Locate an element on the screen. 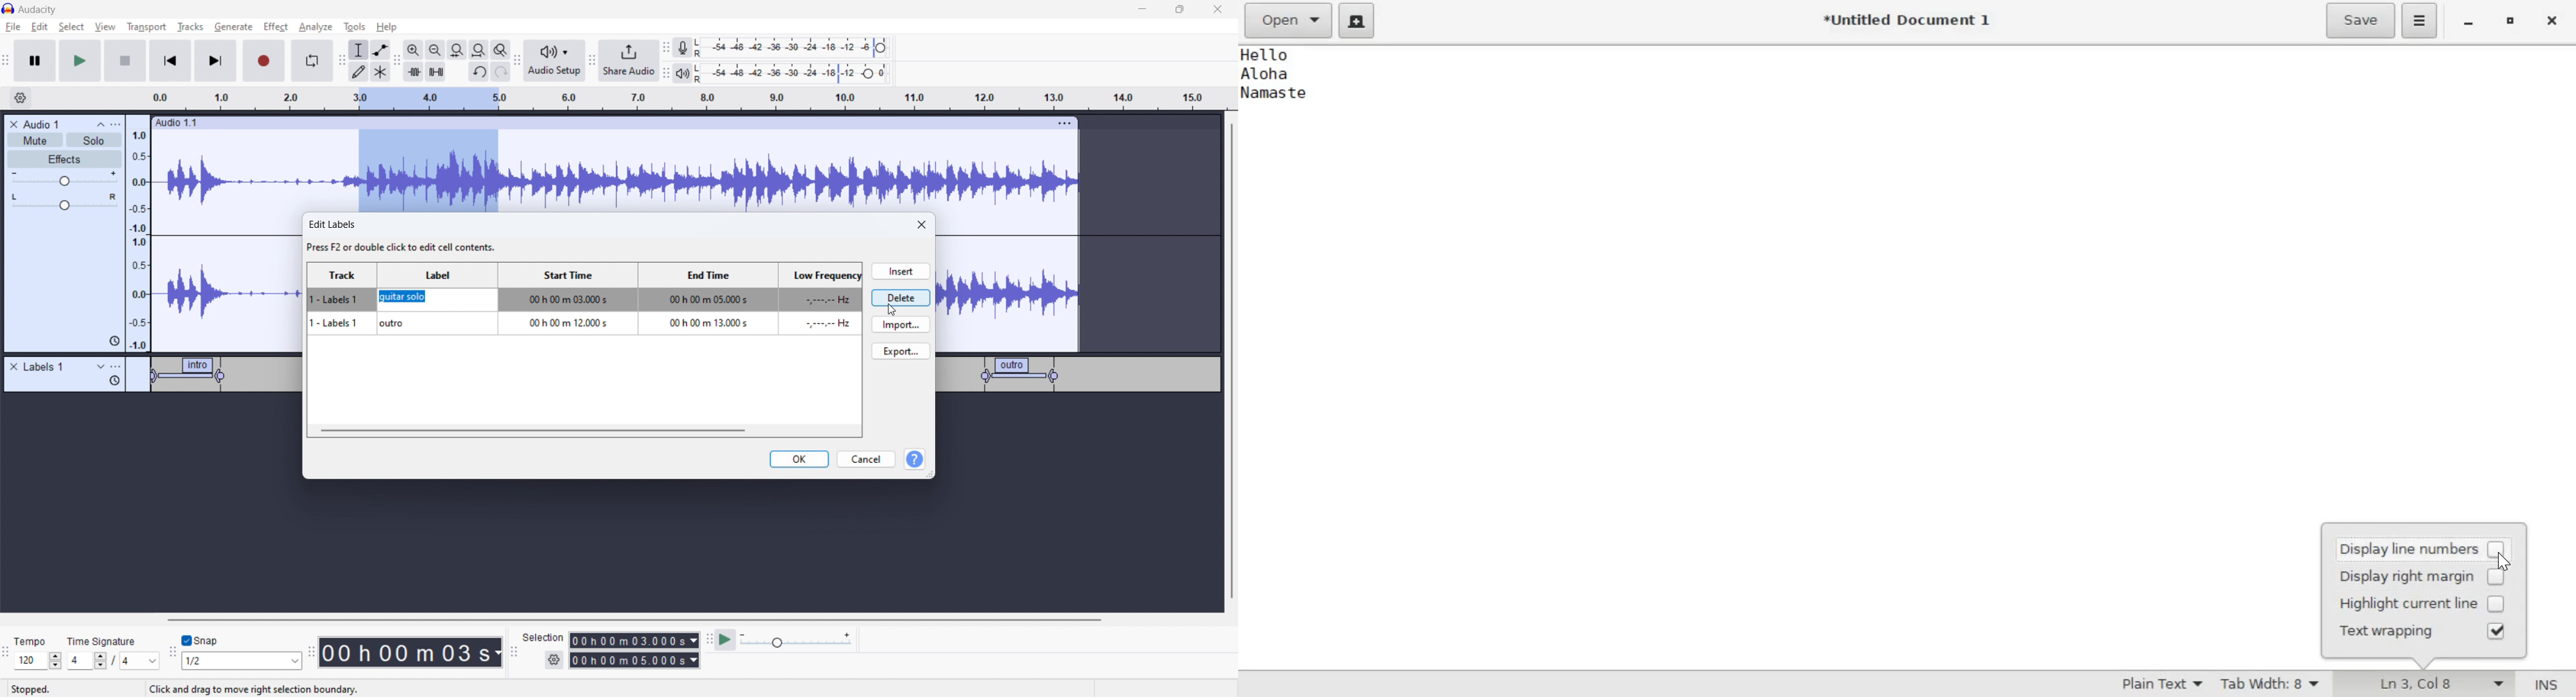 Image resolution: width=2576 pixels, height=700 pixels. import is located at coordinates (901, 324).